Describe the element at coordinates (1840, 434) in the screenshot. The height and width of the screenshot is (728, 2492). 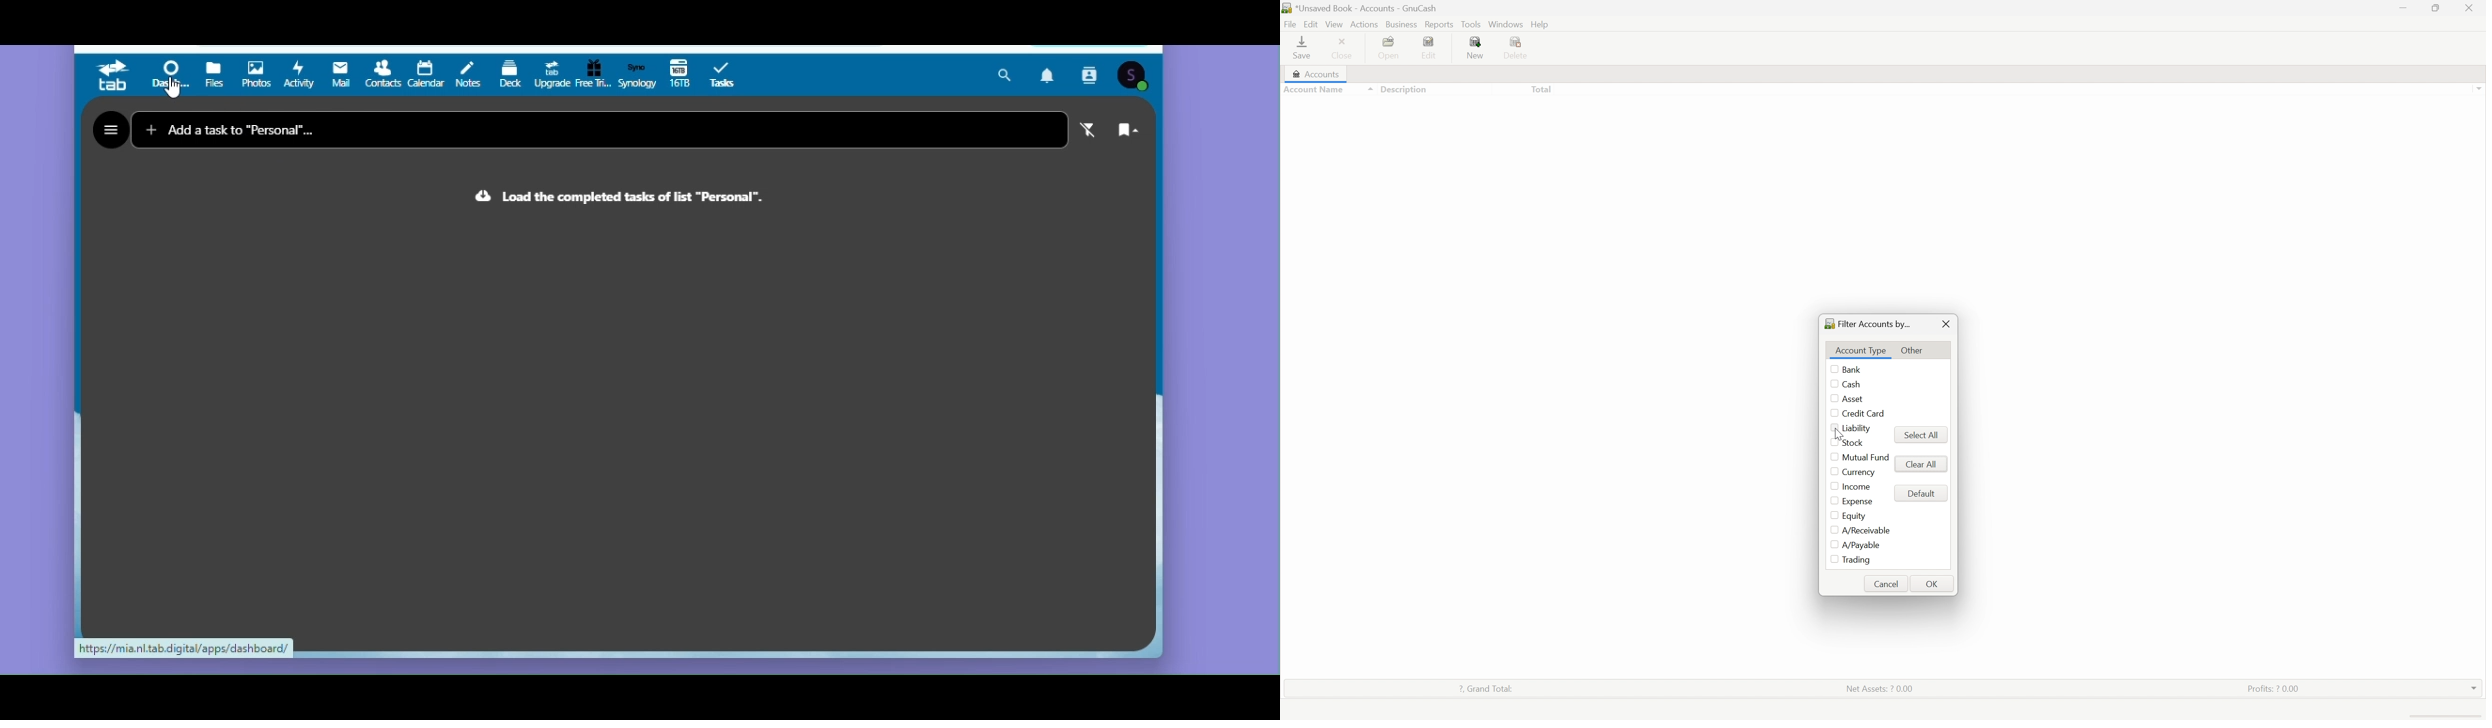
I see `mouse pointer` at that location.